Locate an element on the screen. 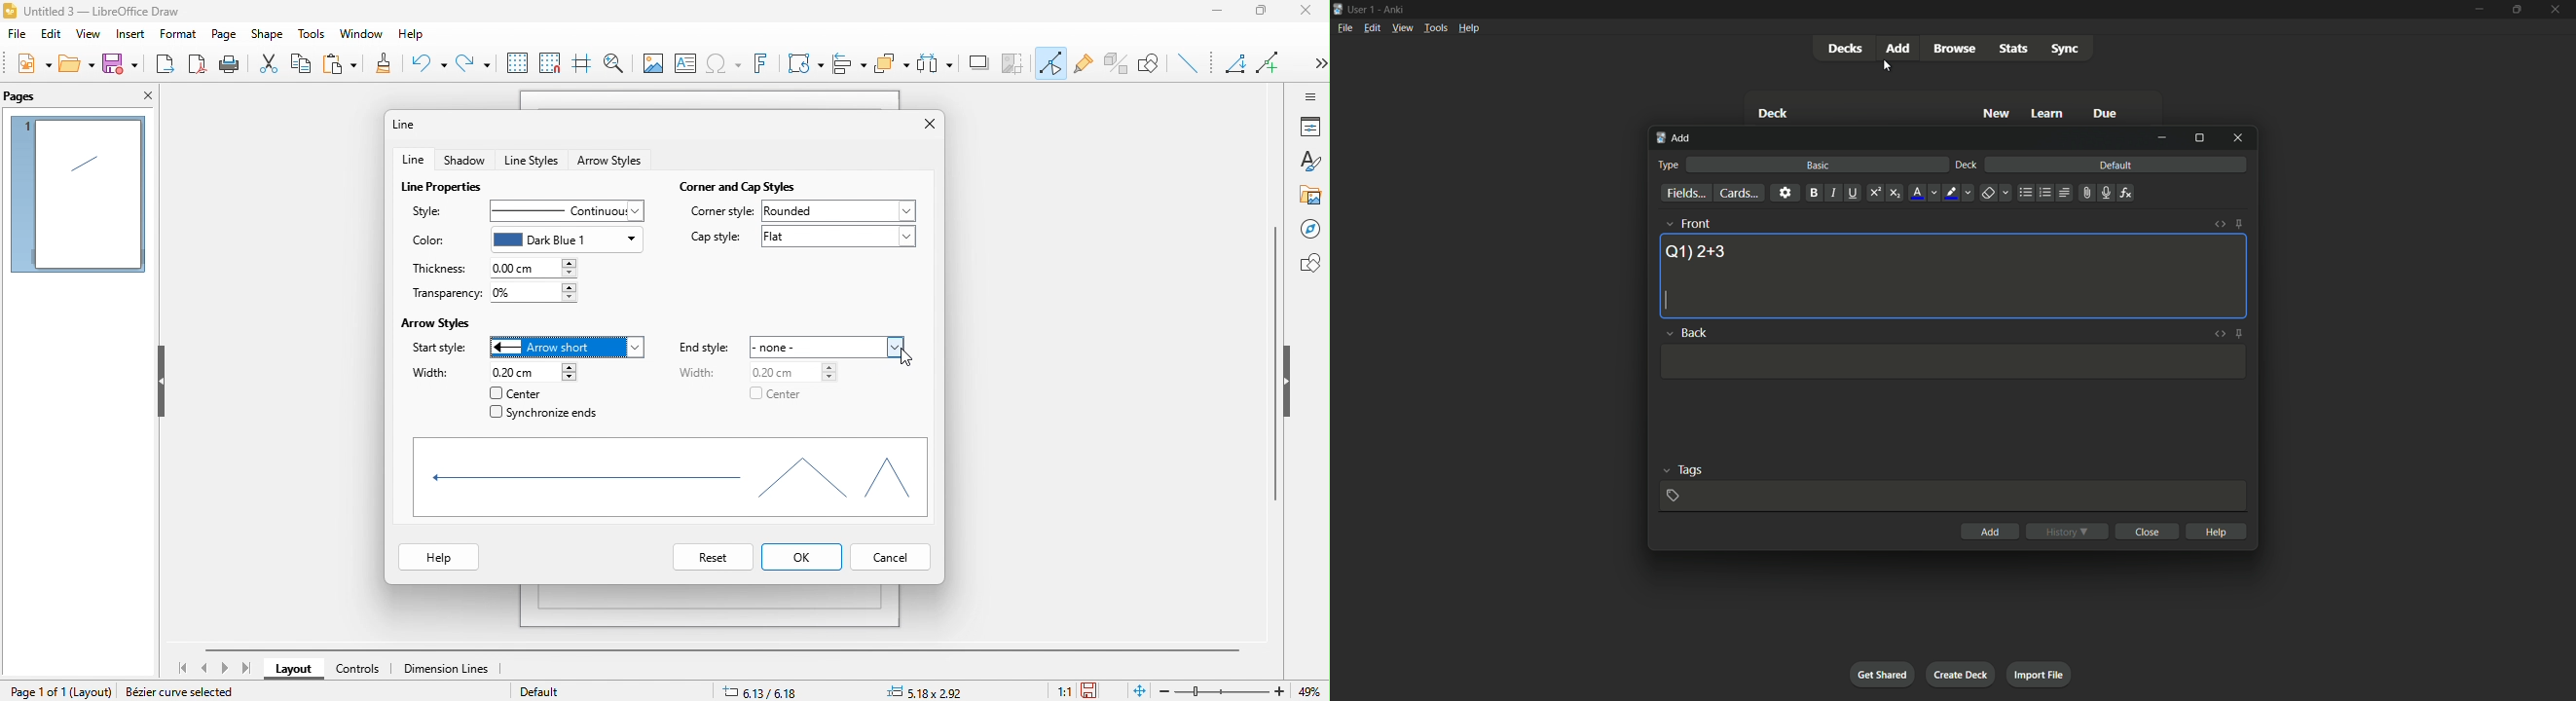 The image size is (2576, 728). flat is located at coordinates (838, 241).